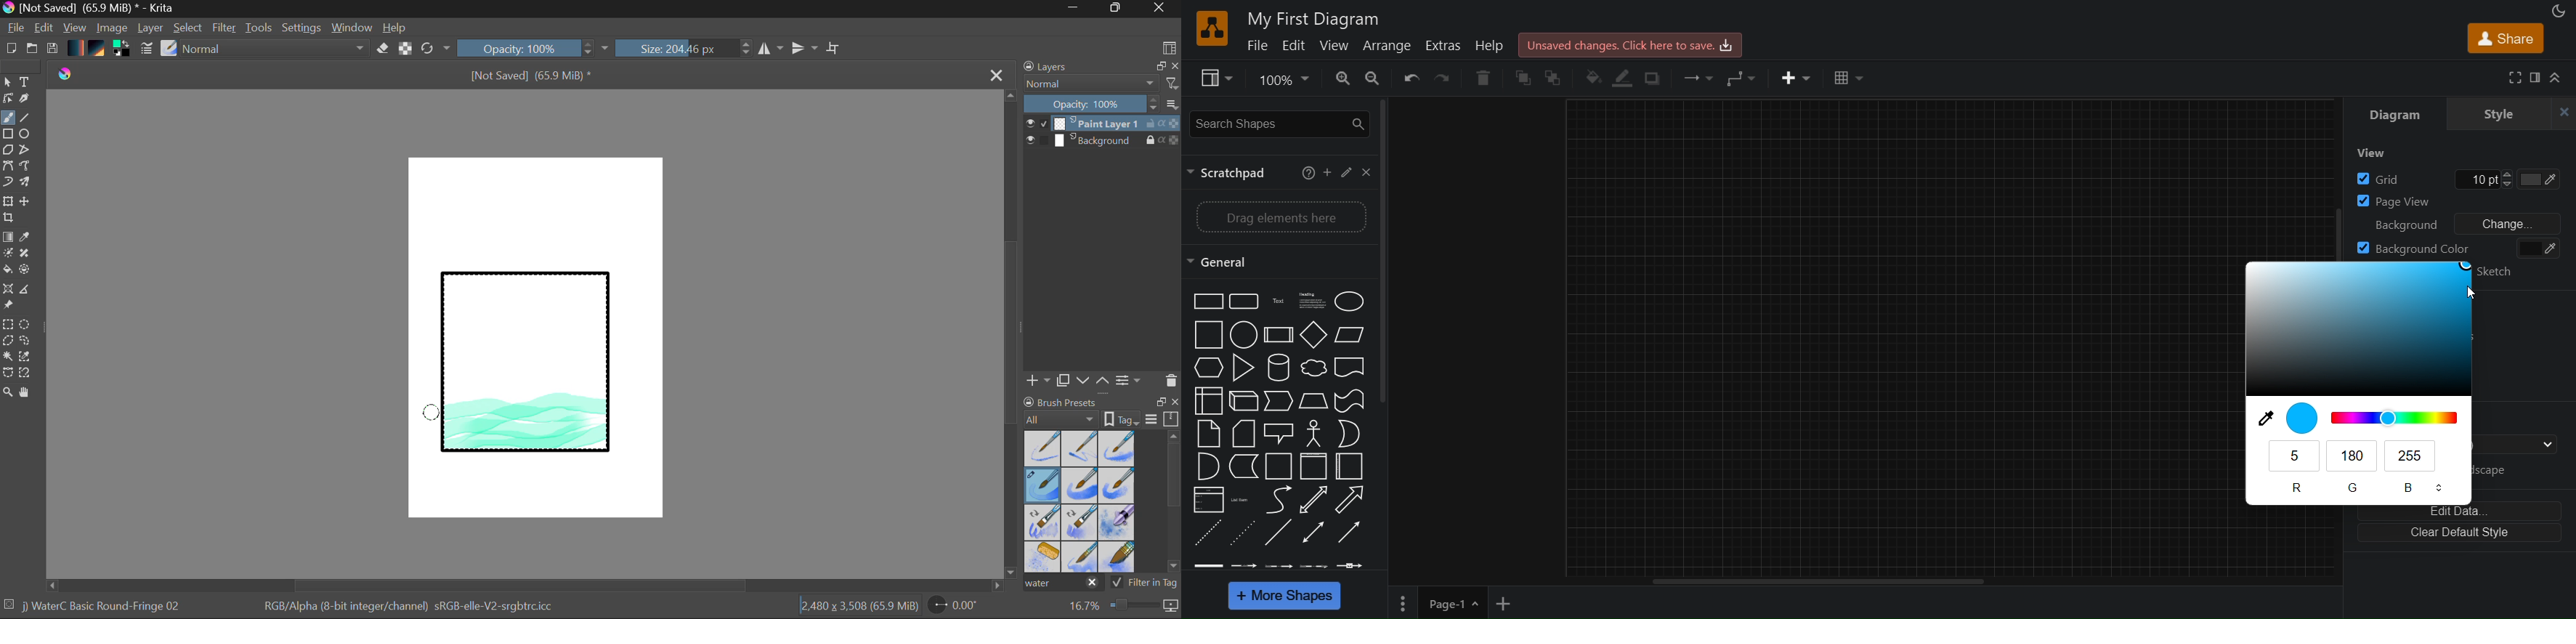 This screenshot has width=2576, height=644. Describe the element at coordinates (2471, 294) in the screenshot. I see `cursor` at that location.